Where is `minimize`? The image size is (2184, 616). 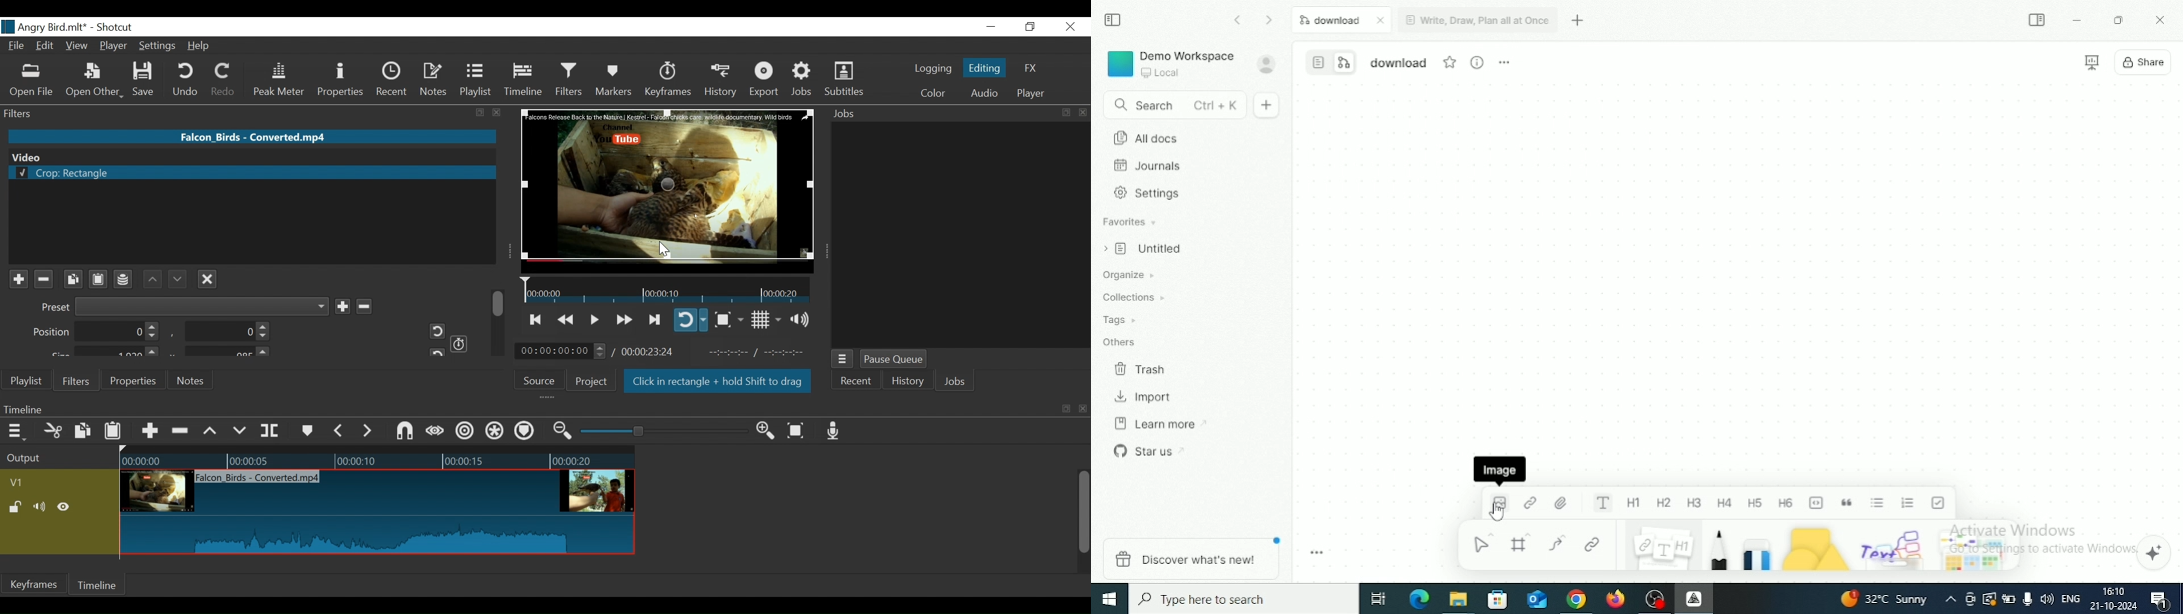
minimize is located at coordinates (991, 27).